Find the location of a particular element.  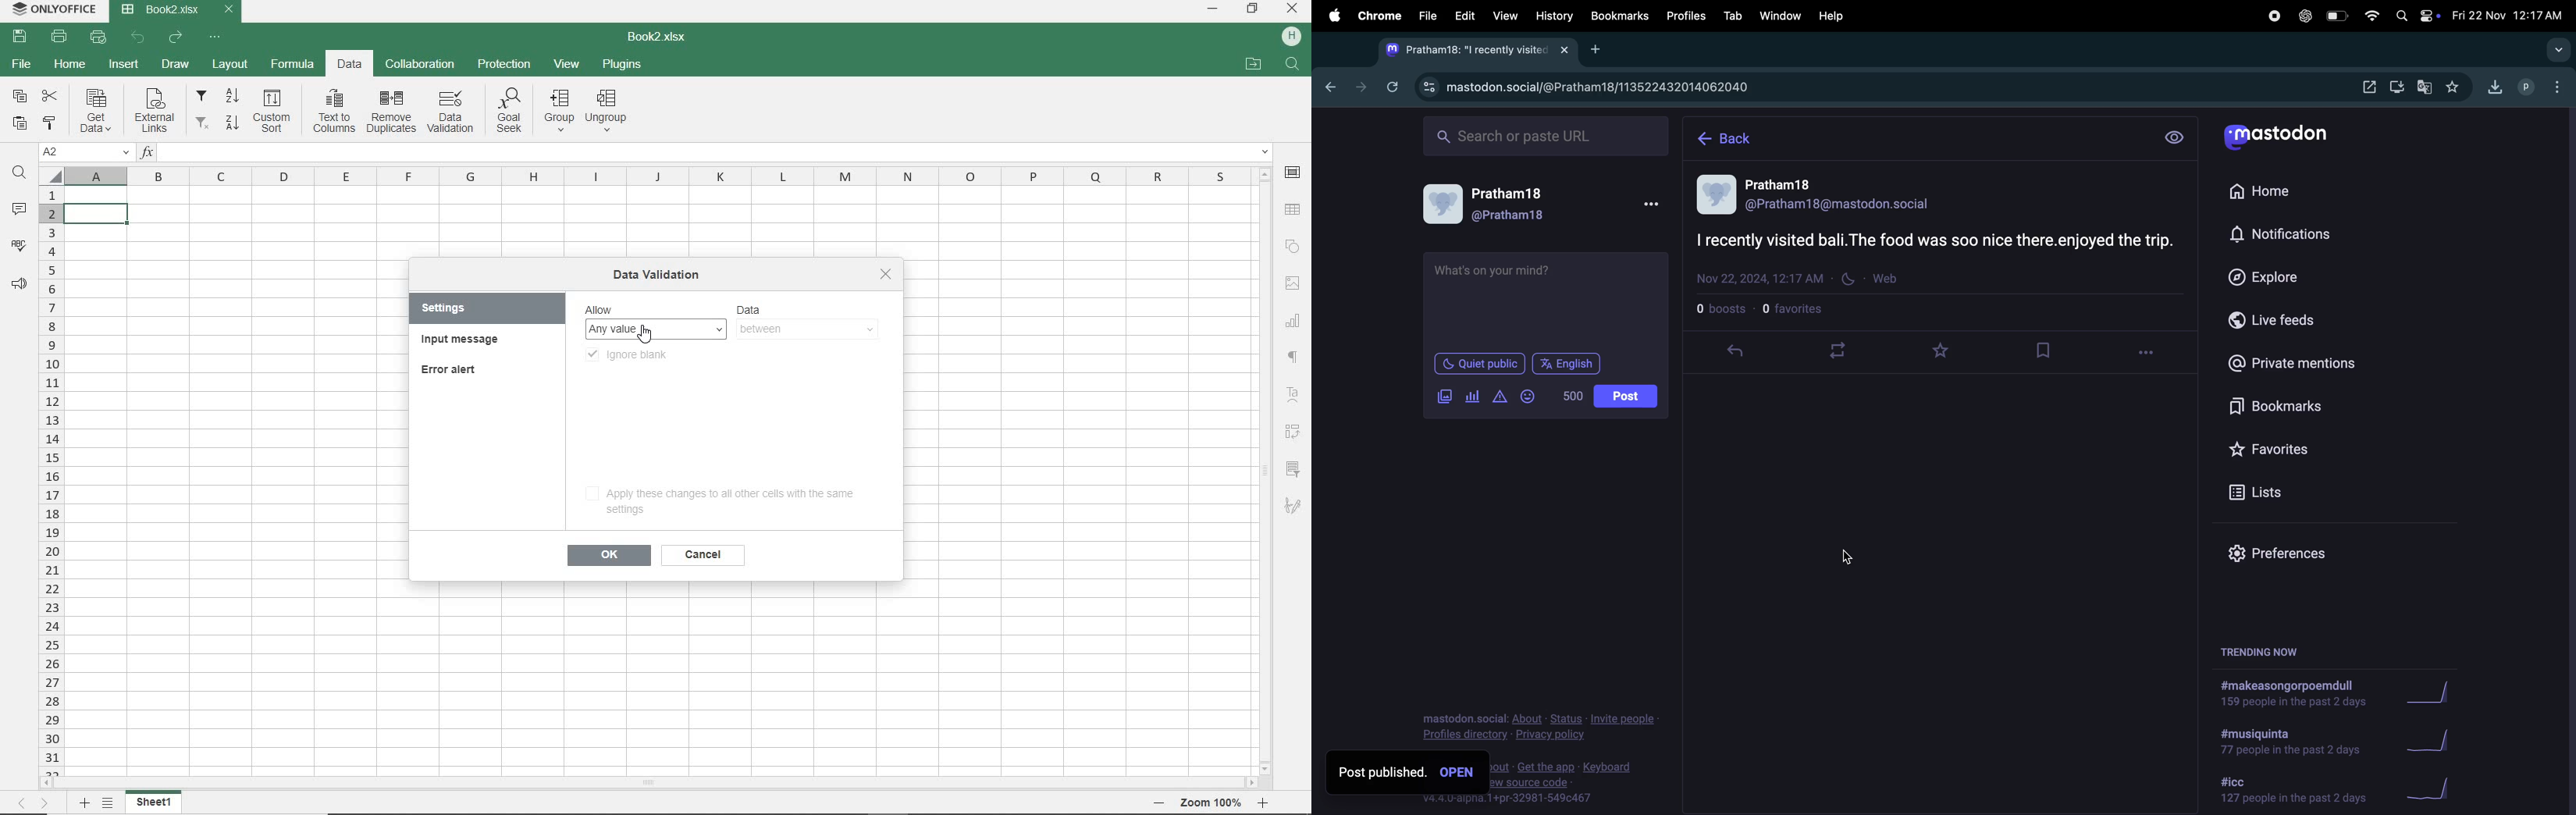

add is located at coordinates (1595, 50).